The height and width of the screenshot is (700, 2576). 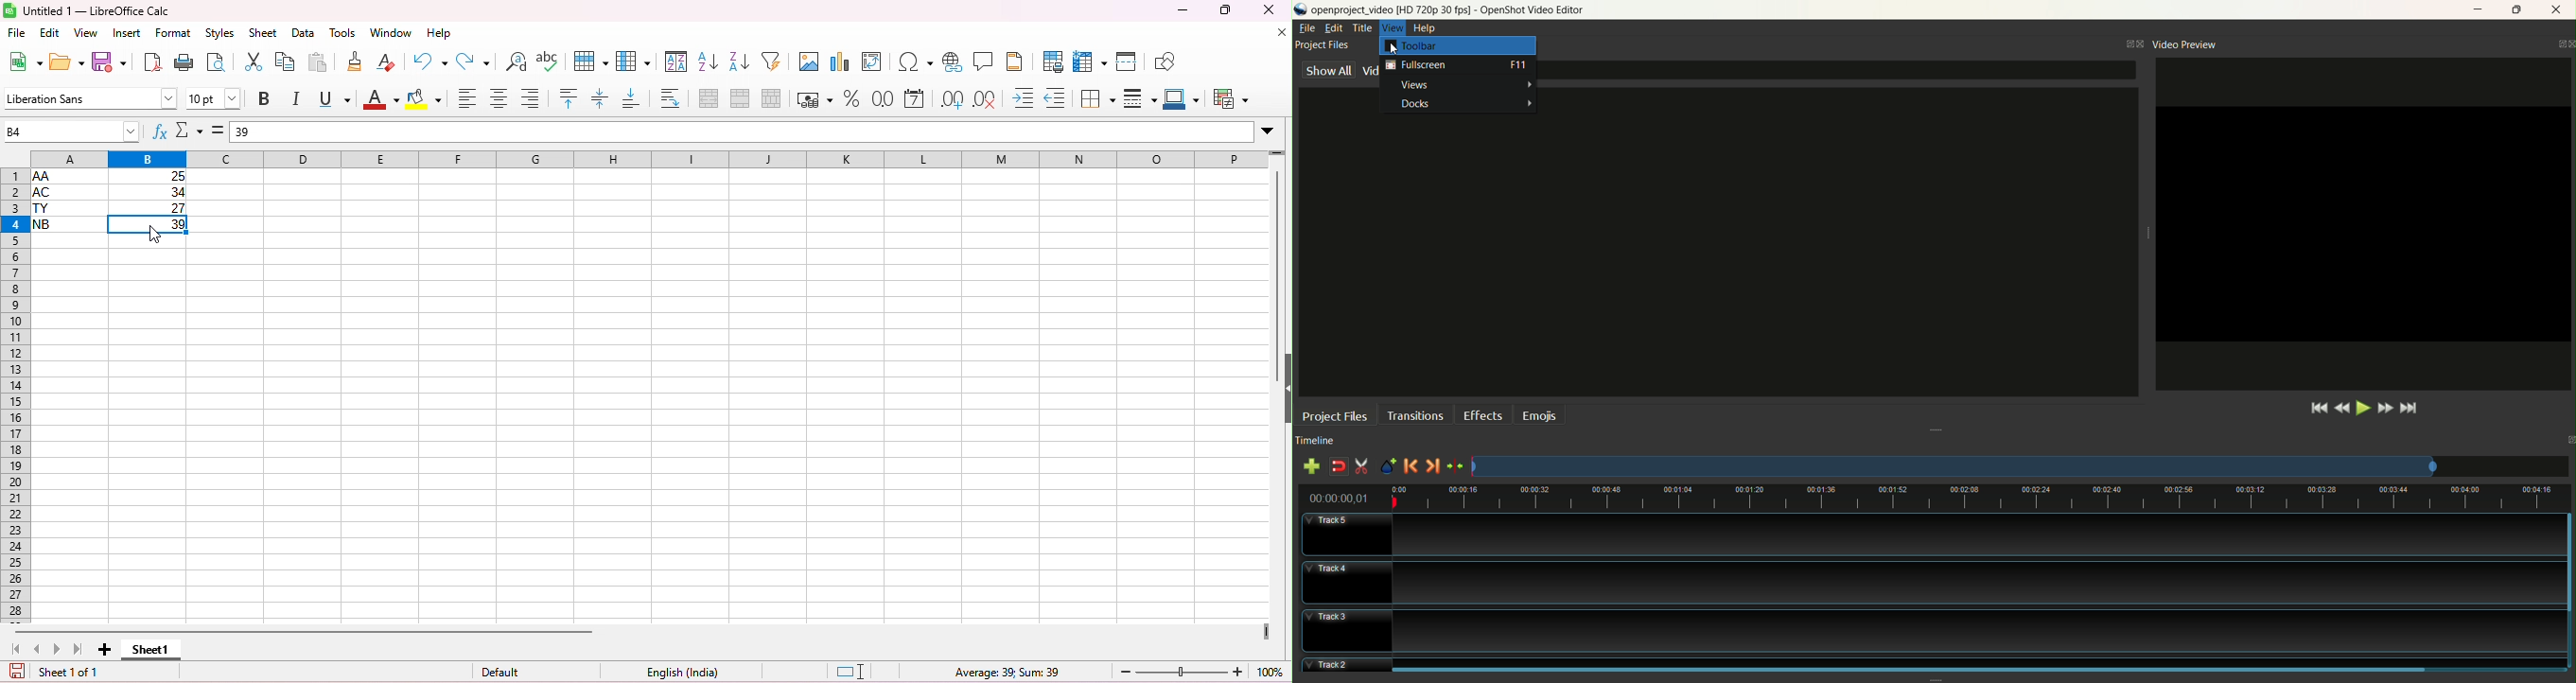 I want to click on sheet 1, so click(x=154, y=652).